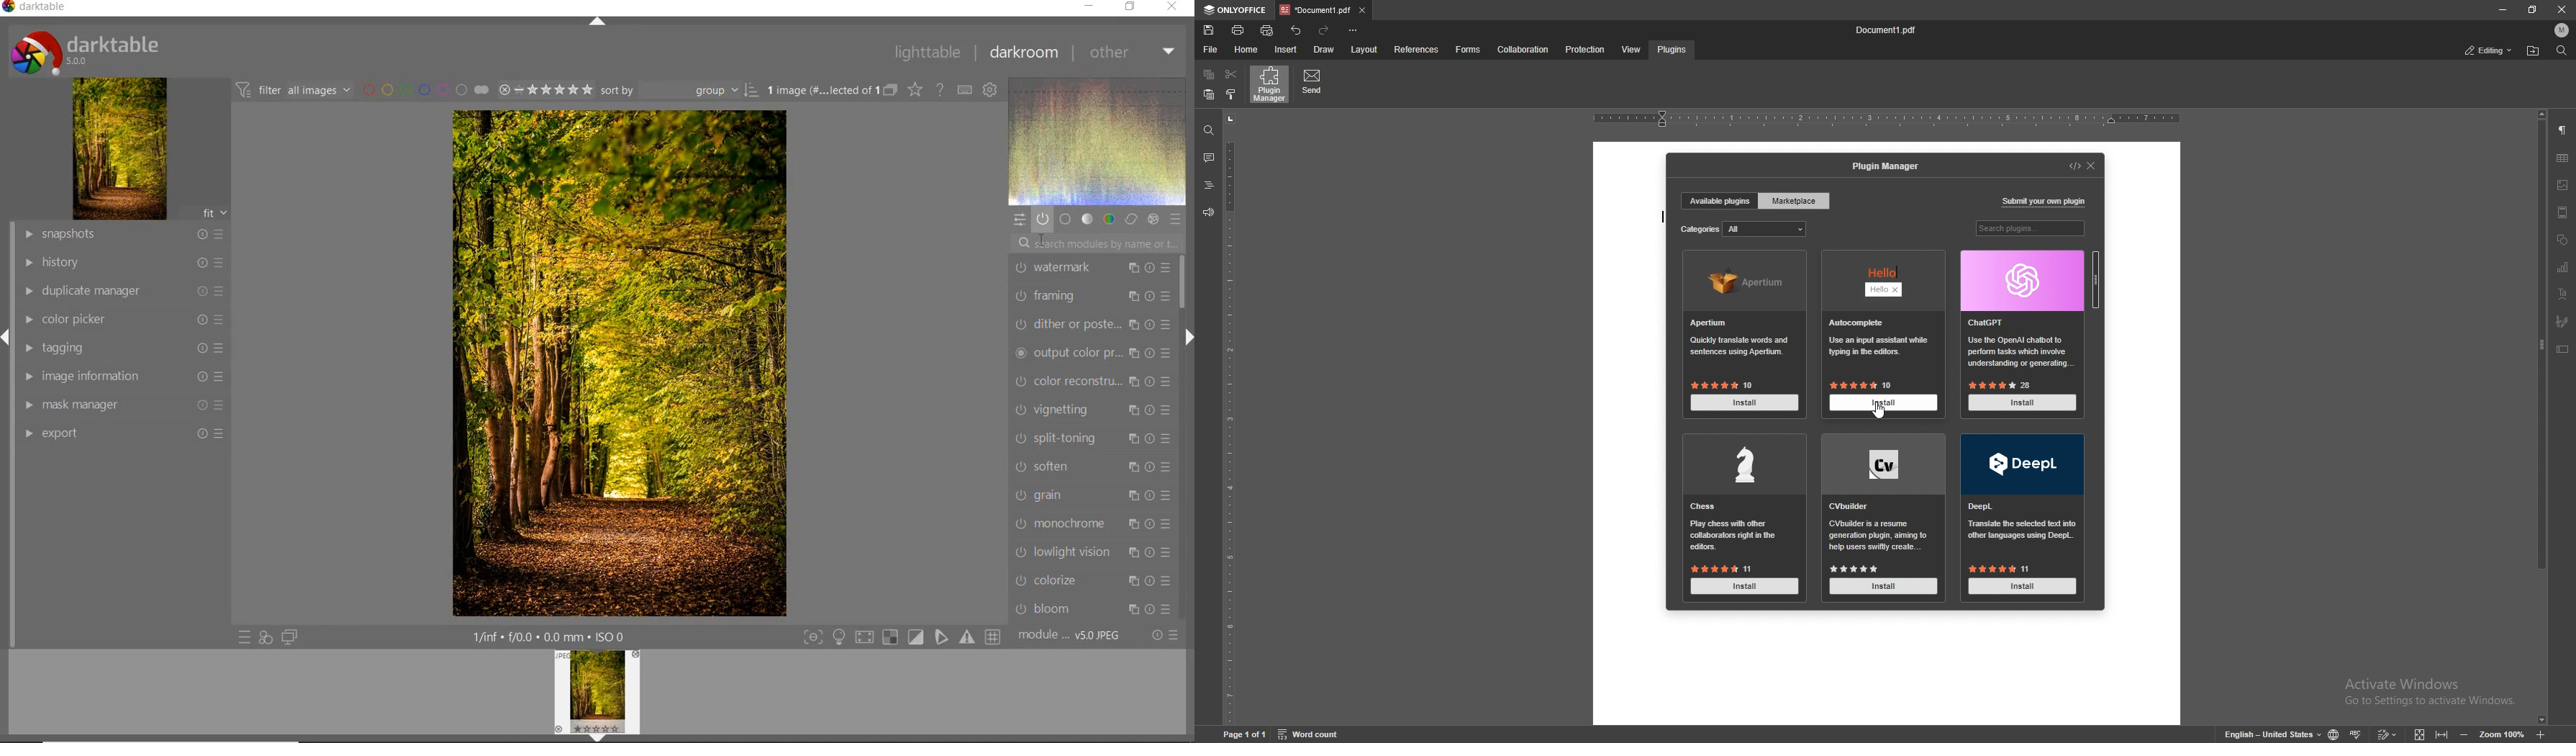 Image resolution: width=2576 pixels, height=756 pixels. Describe the element at coordinates (244, 636) in the screenshot. I see `quick access to preset` at that location.